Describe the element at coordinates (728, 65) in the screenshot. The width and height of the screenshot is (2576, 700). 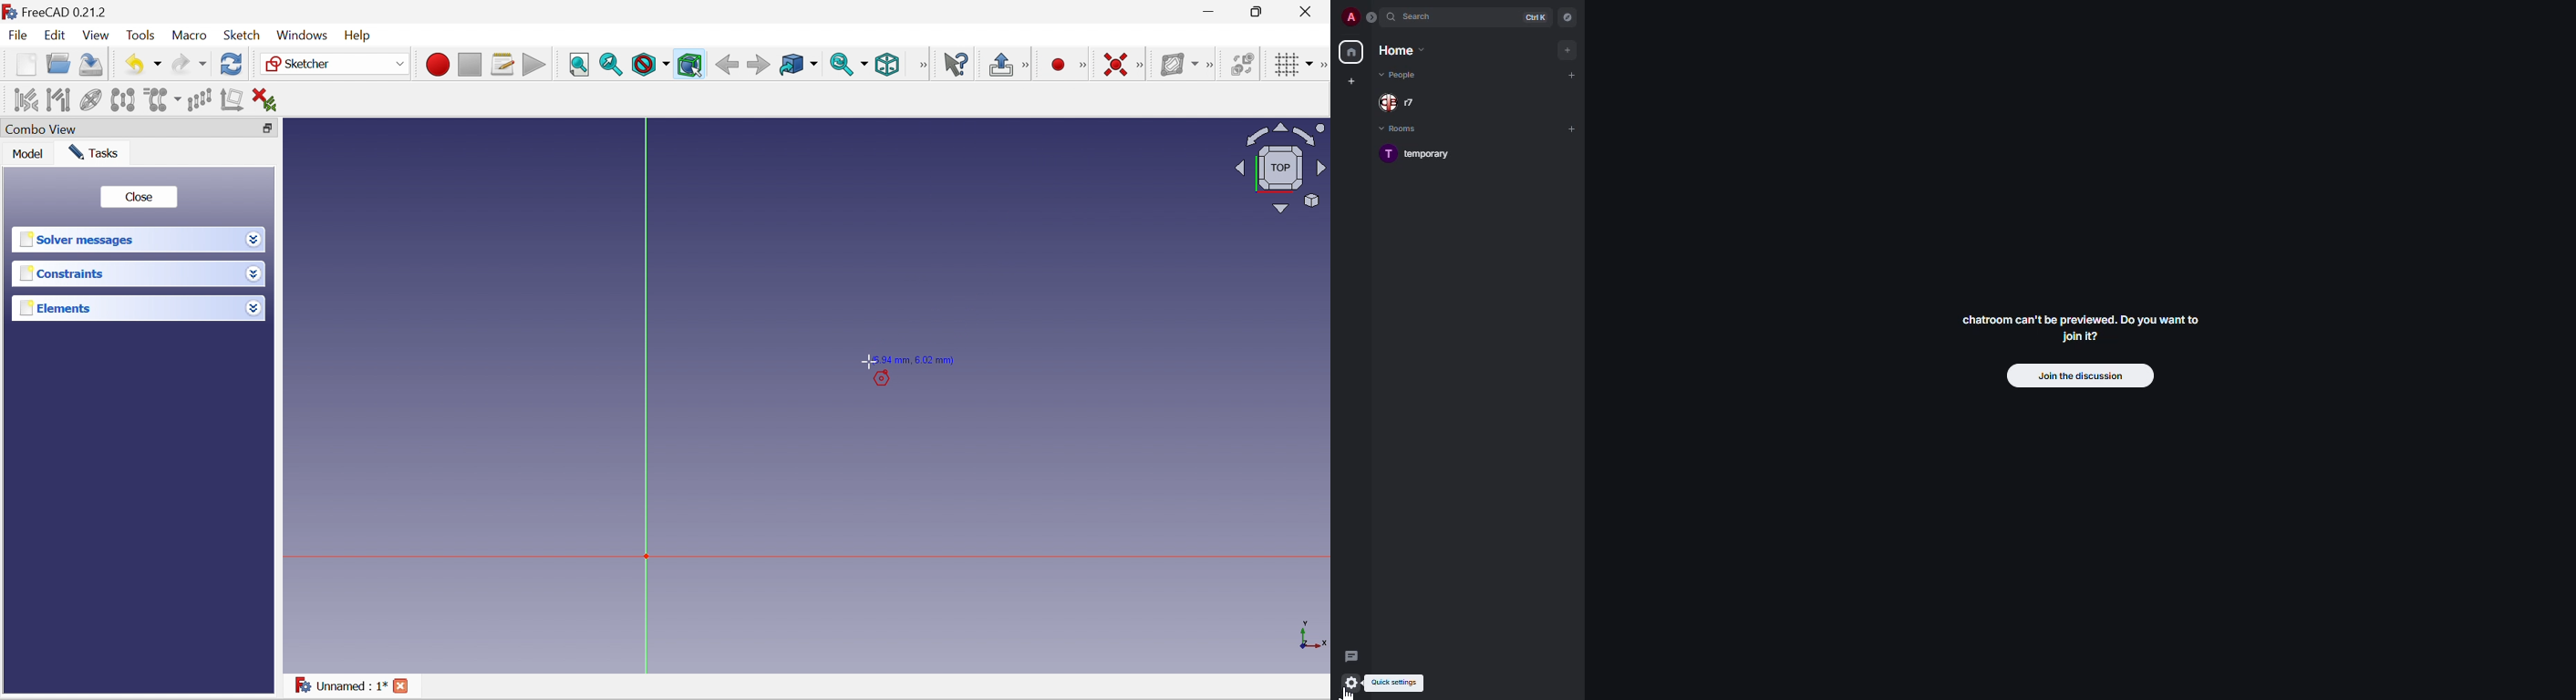
I see `Back` at that location.